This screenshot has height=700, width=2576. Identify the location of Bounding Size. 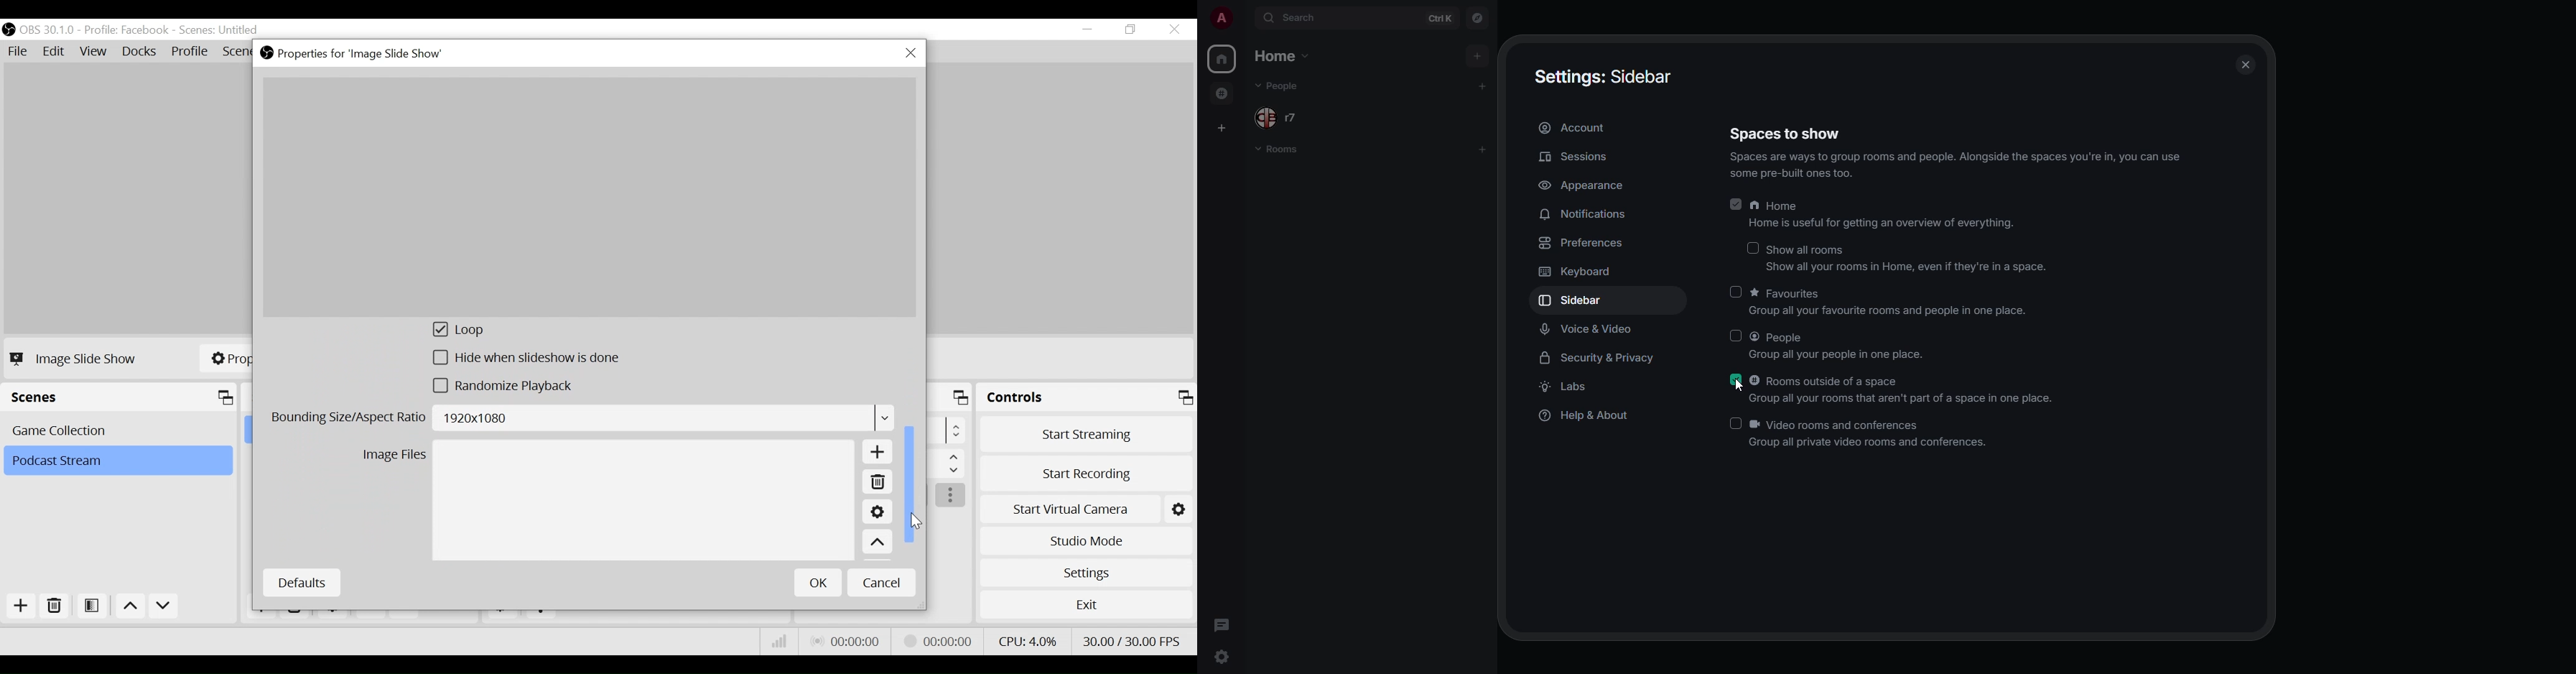
(581, 418).